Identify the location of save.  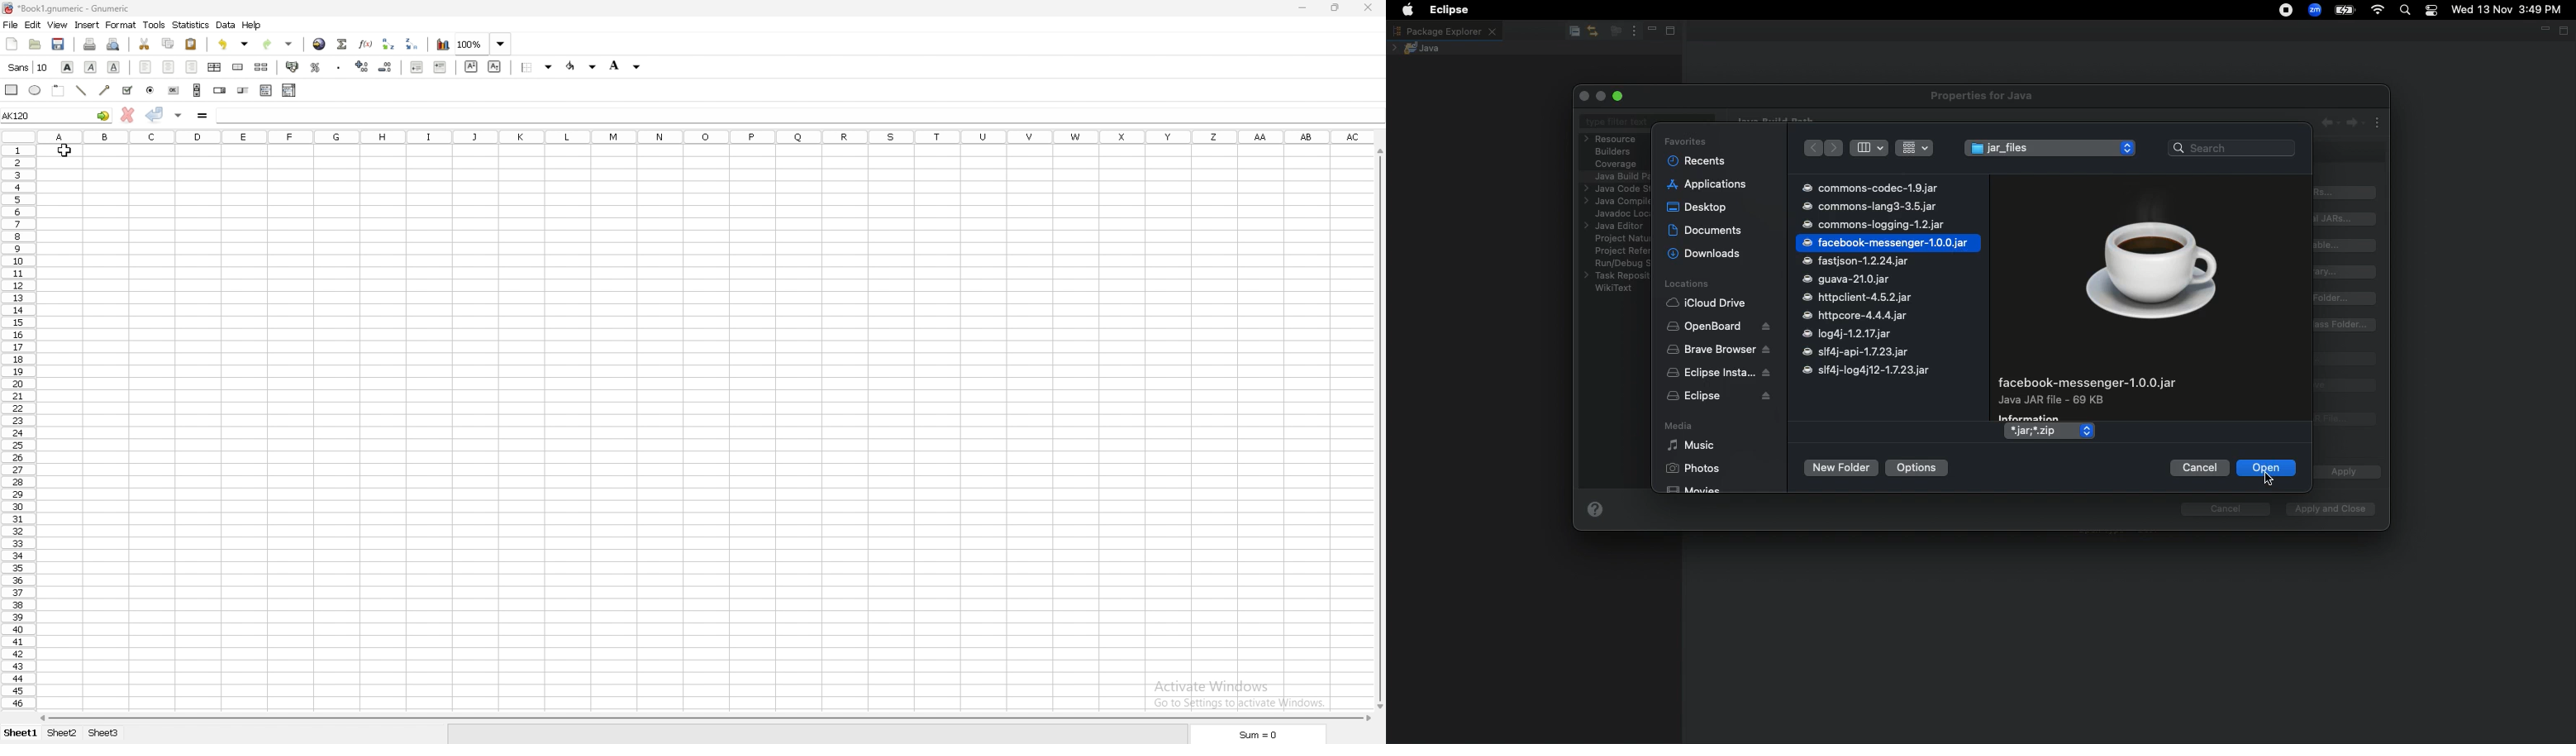
(58, 44).